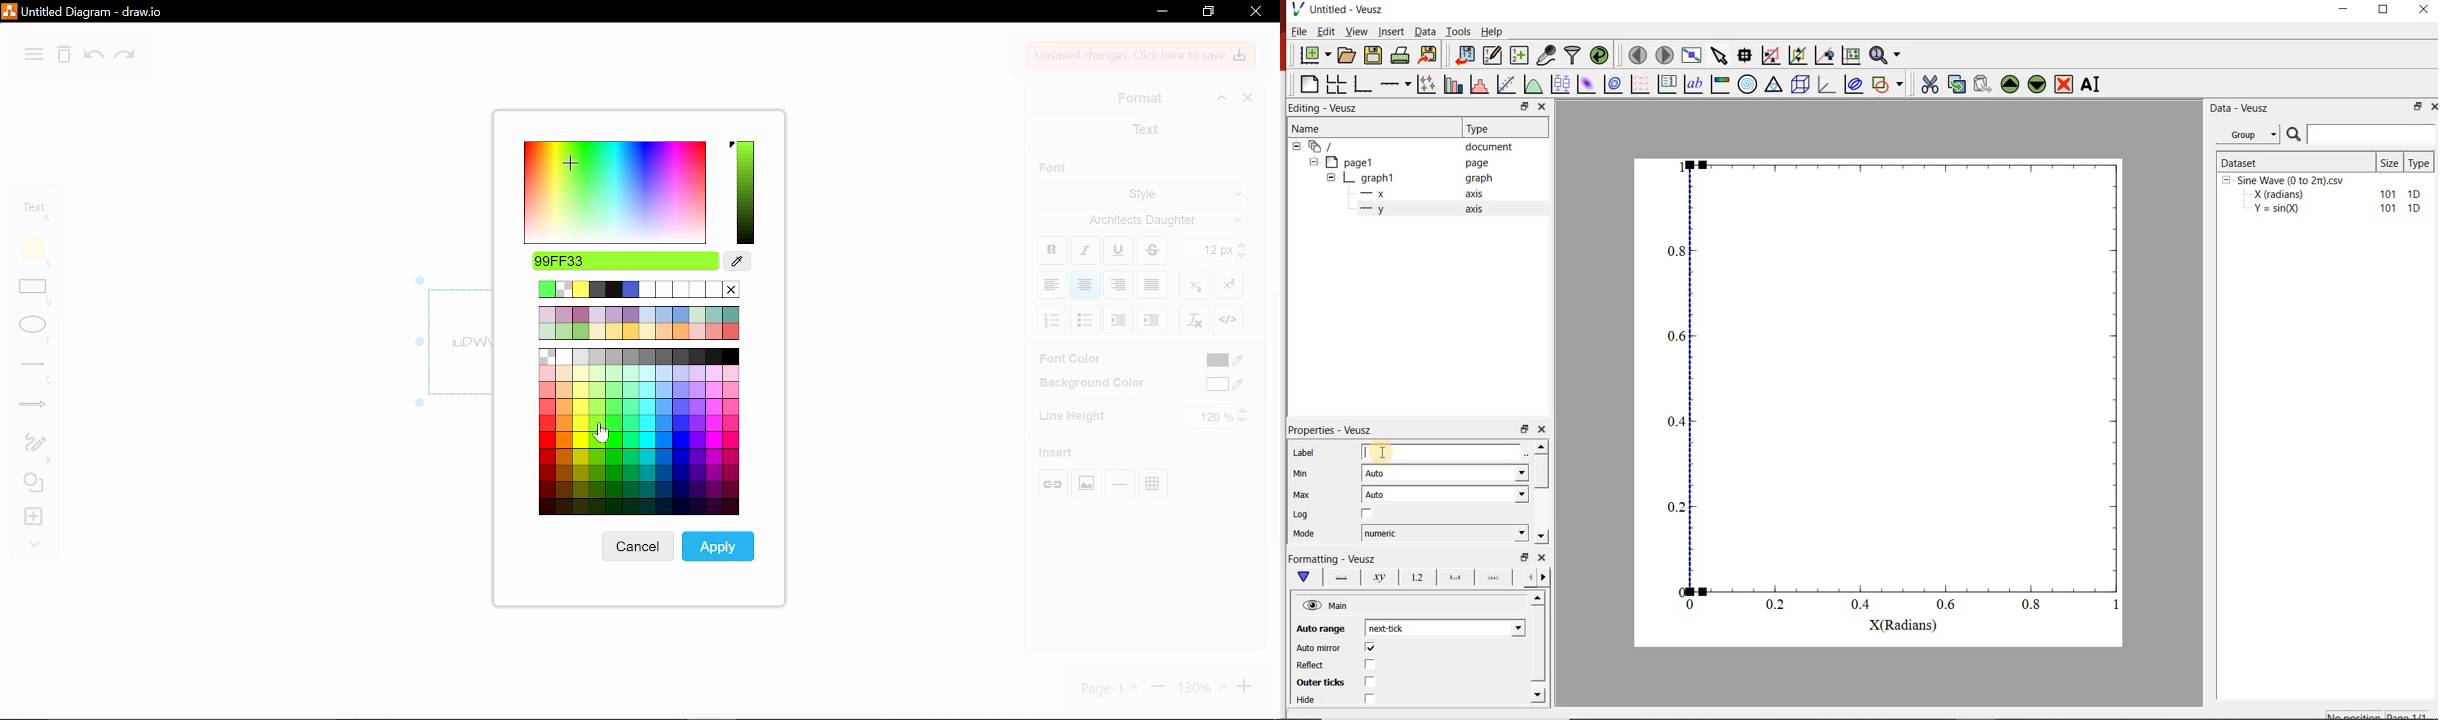  I want to click on Data, so click(1424, 31).